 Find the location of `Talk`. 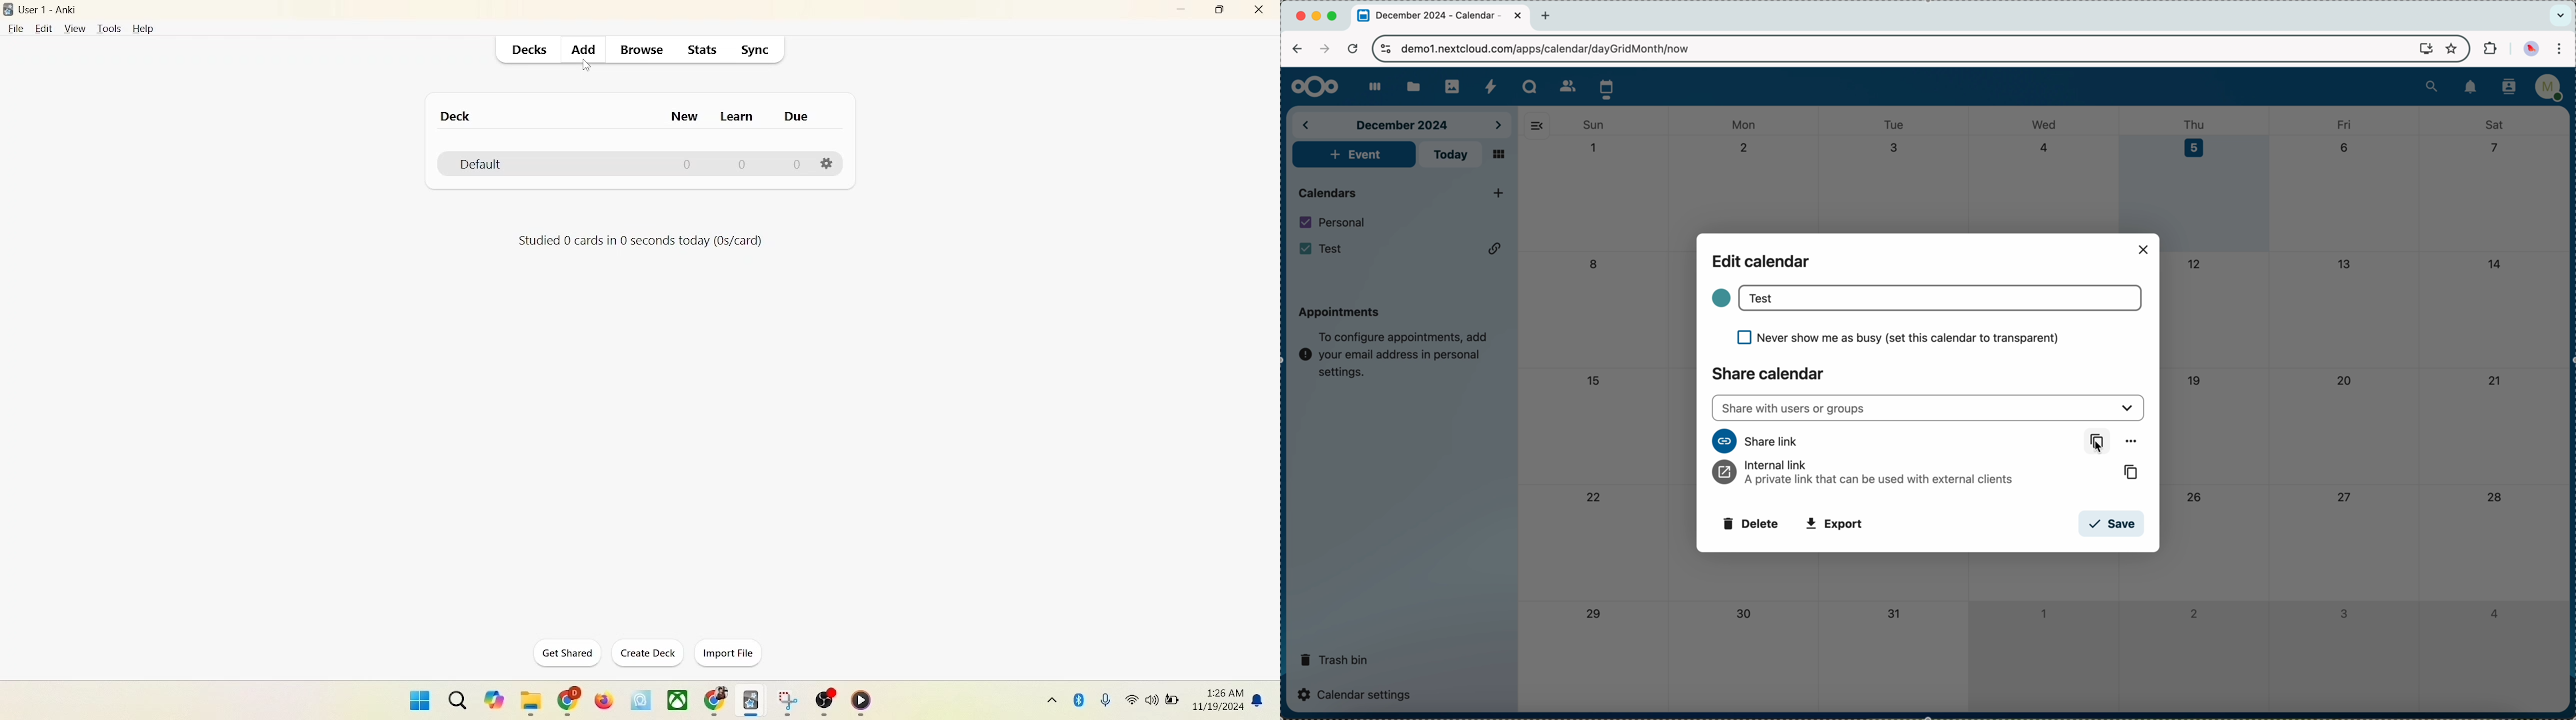

Talk is located at coordinates (1530, 86).